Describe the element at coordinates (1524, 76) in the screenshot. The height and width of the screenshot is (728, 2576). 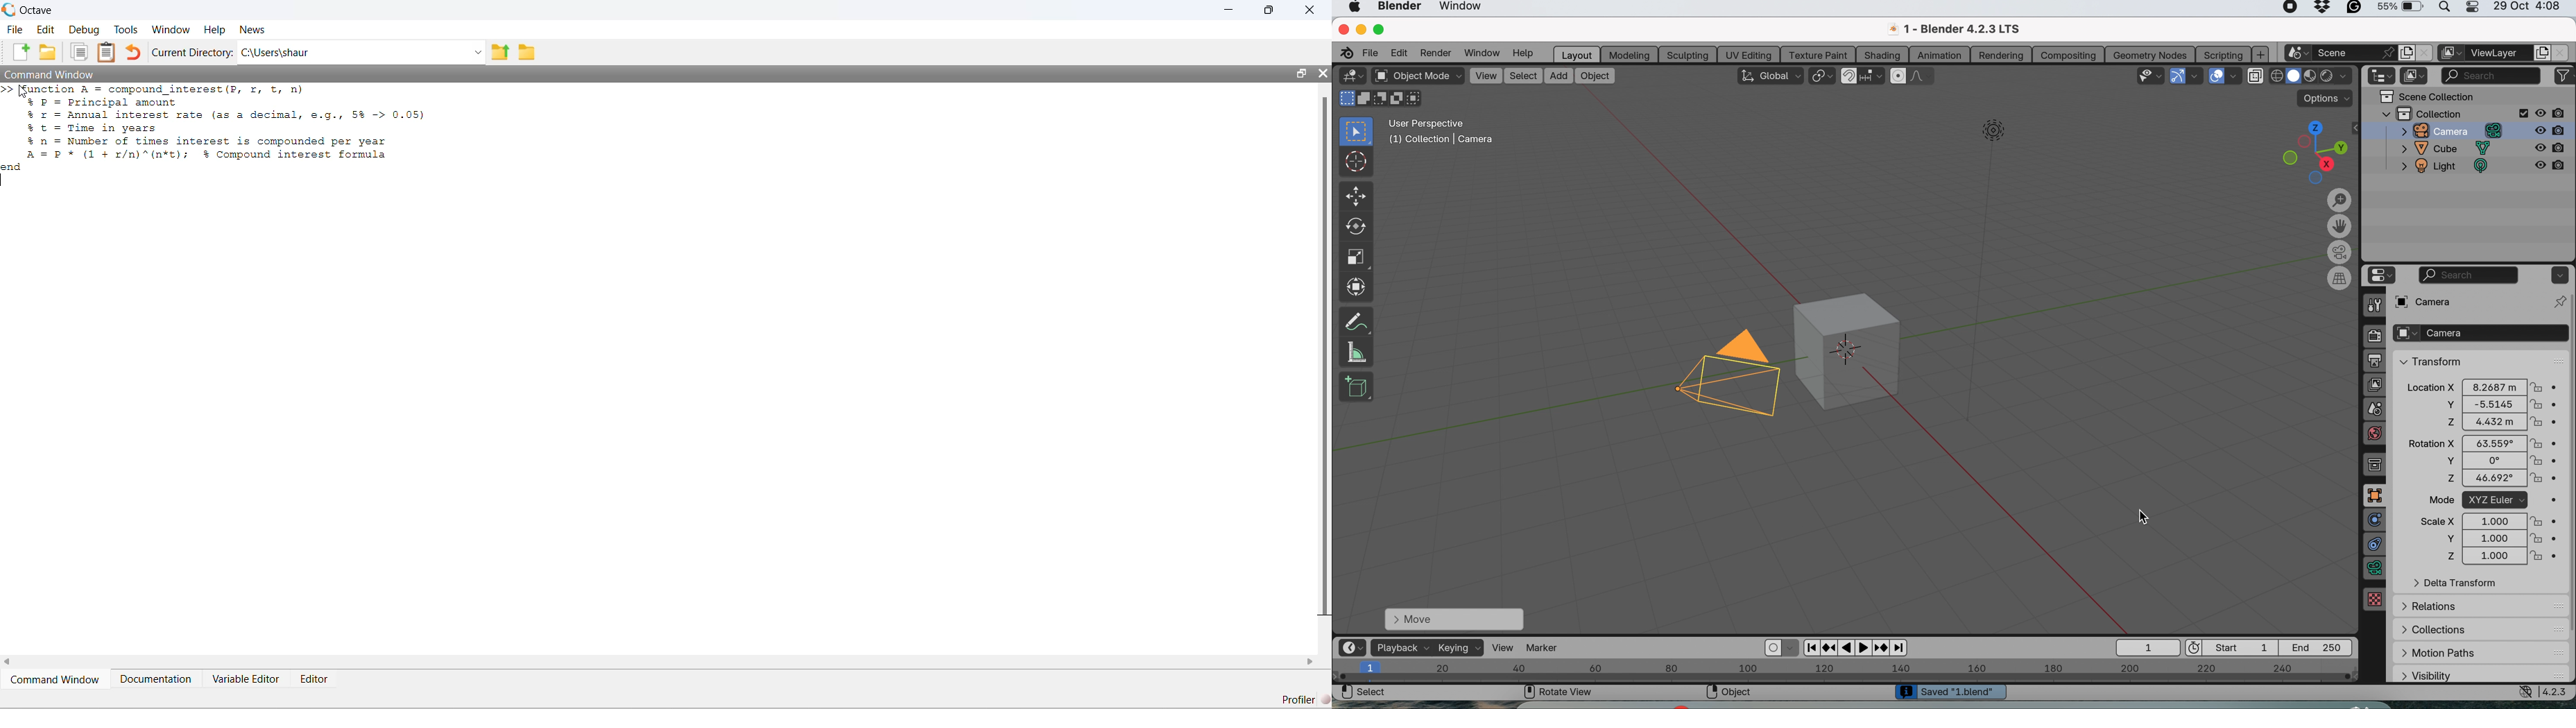
I see `select` at that location.